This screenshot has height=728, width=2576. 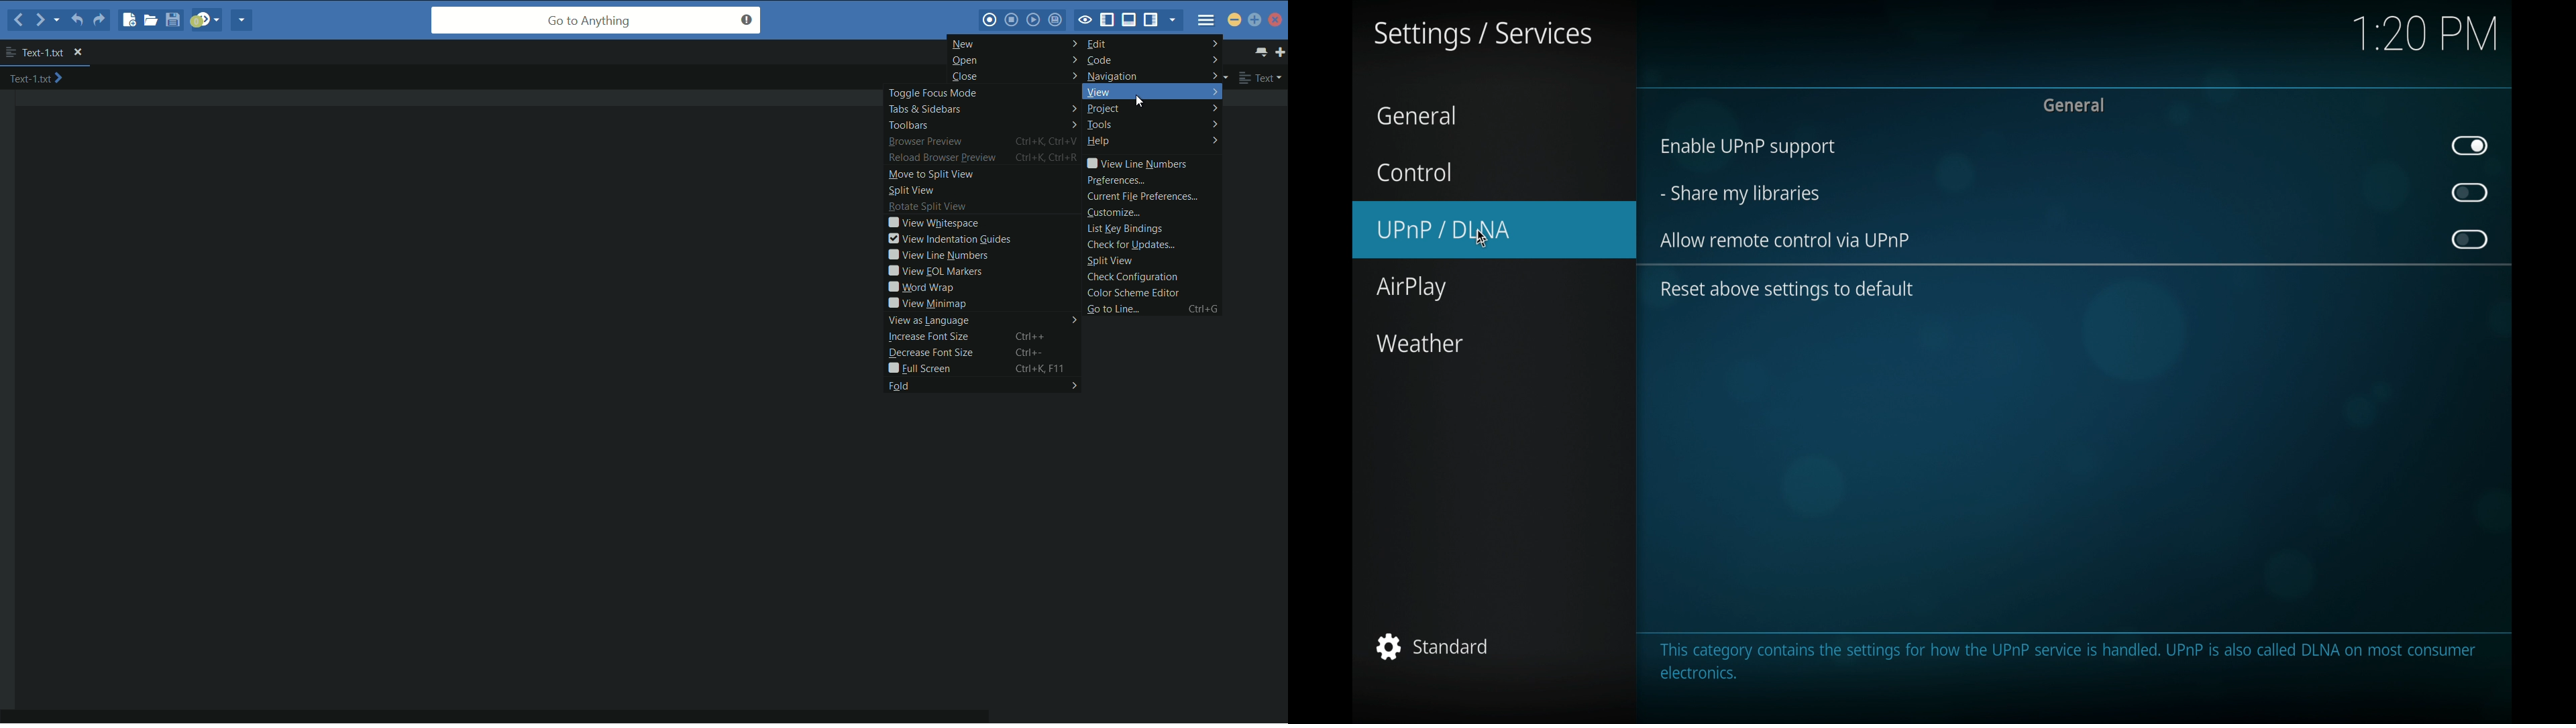 What do you see at coordinates (1419, 116) in the screenshot?
I see `general` at bounding box center [1419, 116].